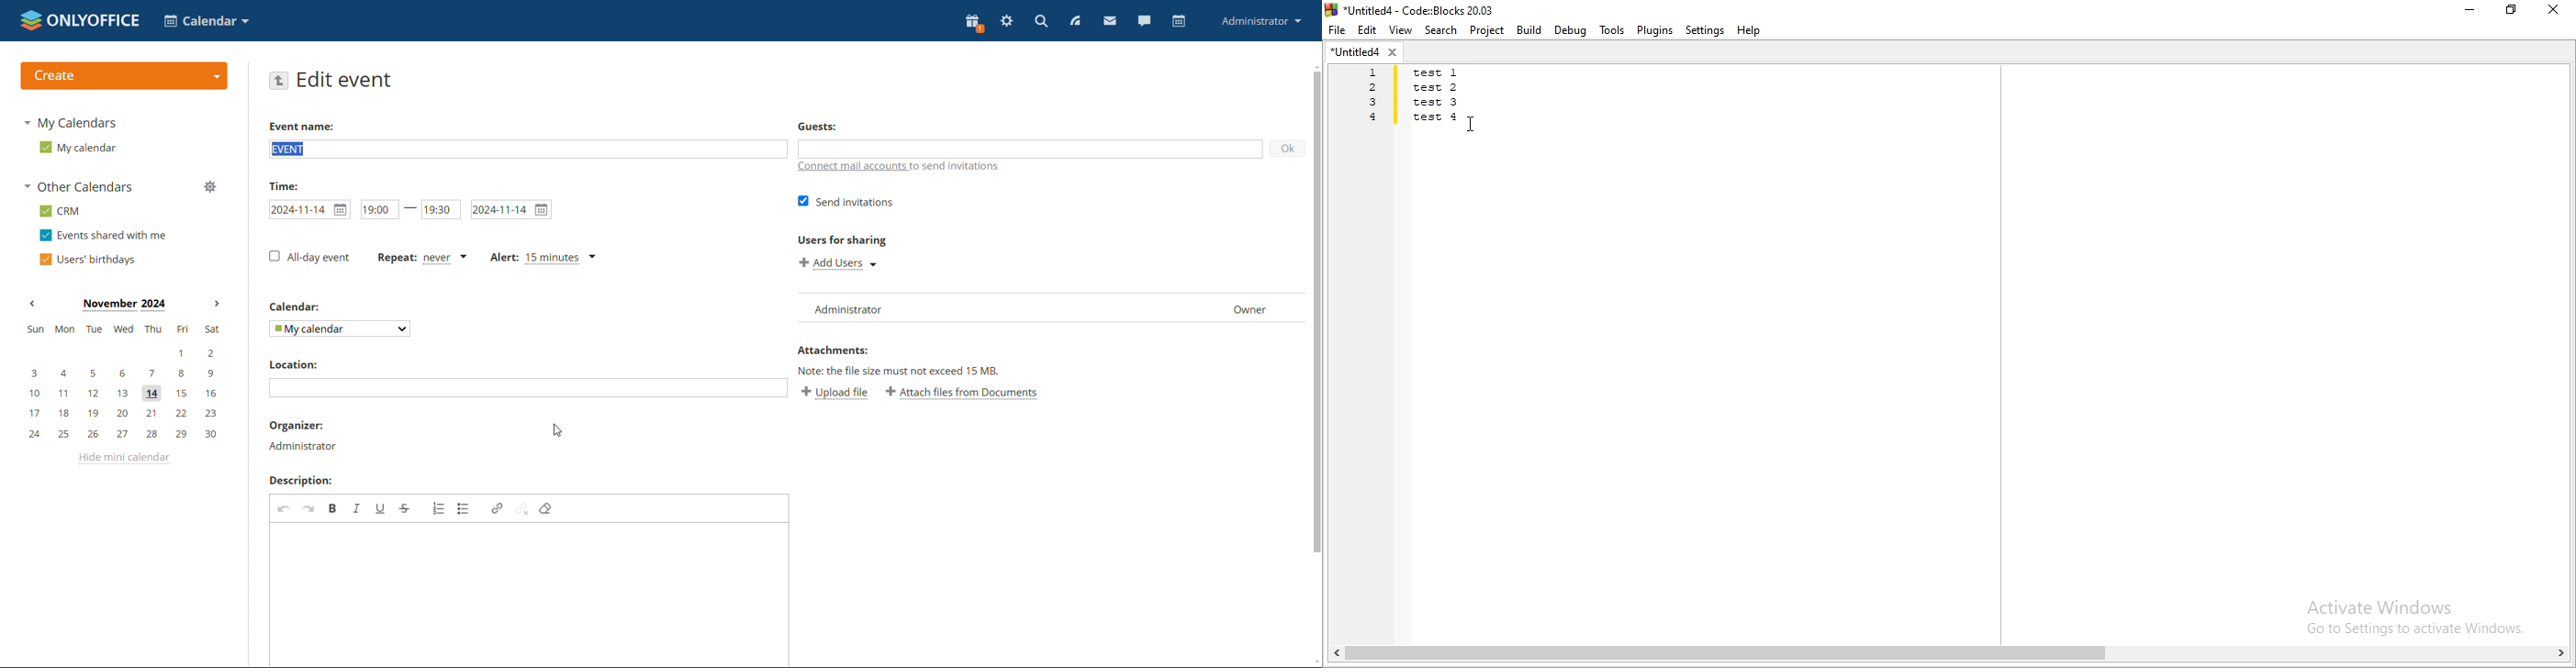  What do you see at coordinates (1418, 9) in the screenshot?
I see `title bar` at bounding box center [1418, 9].